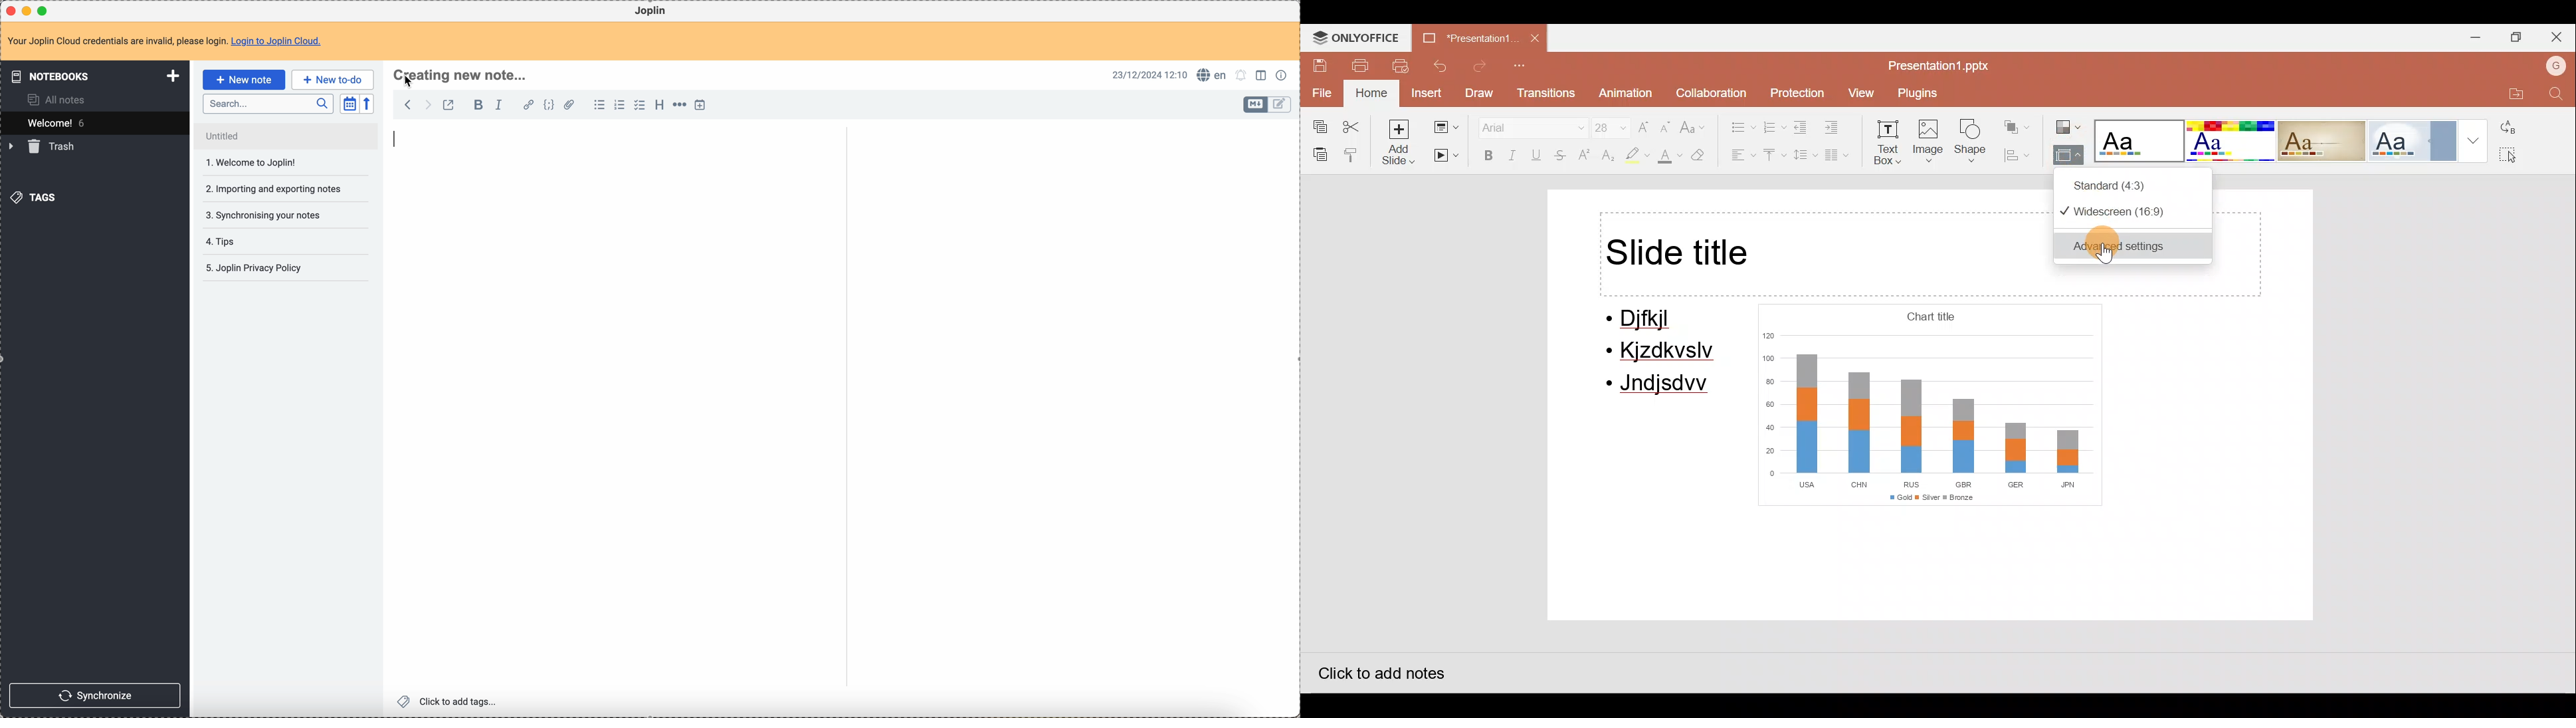  Describe the element at coordinates (1644, 122) in the screenshot. I see `Increase font size` at that location.